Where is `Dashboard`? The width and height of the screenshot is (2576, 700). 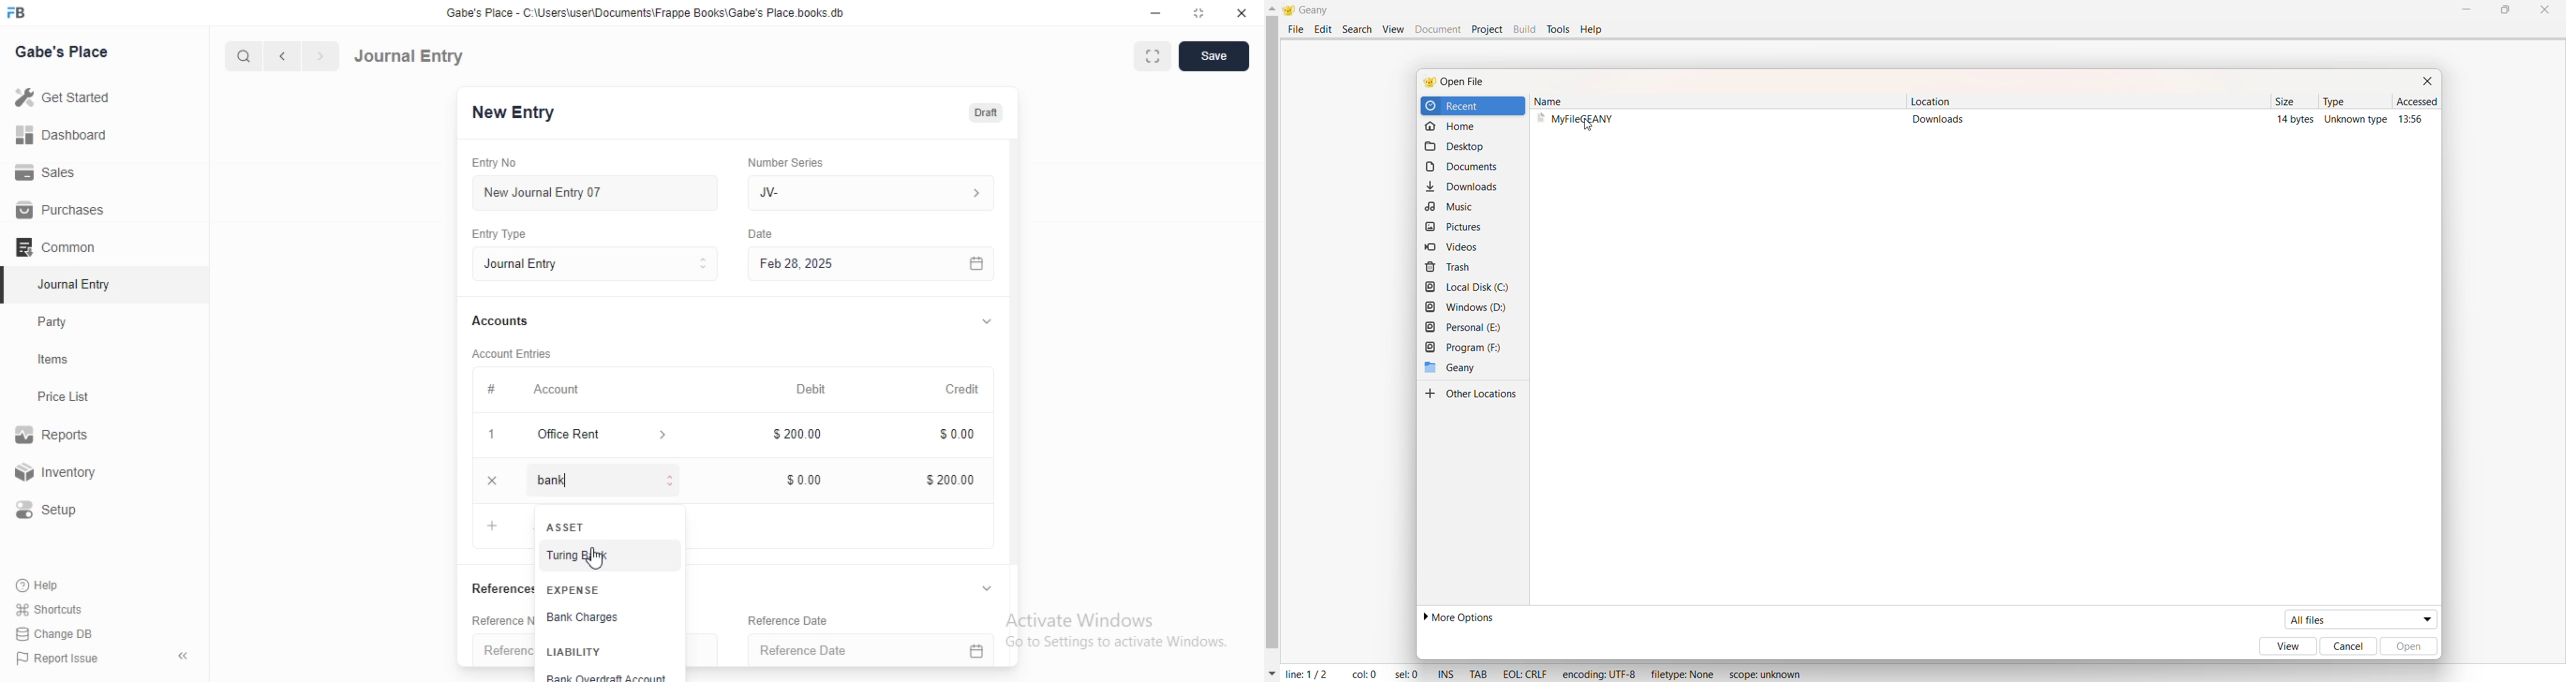
Dashboard is located at coordinates (59, 135).